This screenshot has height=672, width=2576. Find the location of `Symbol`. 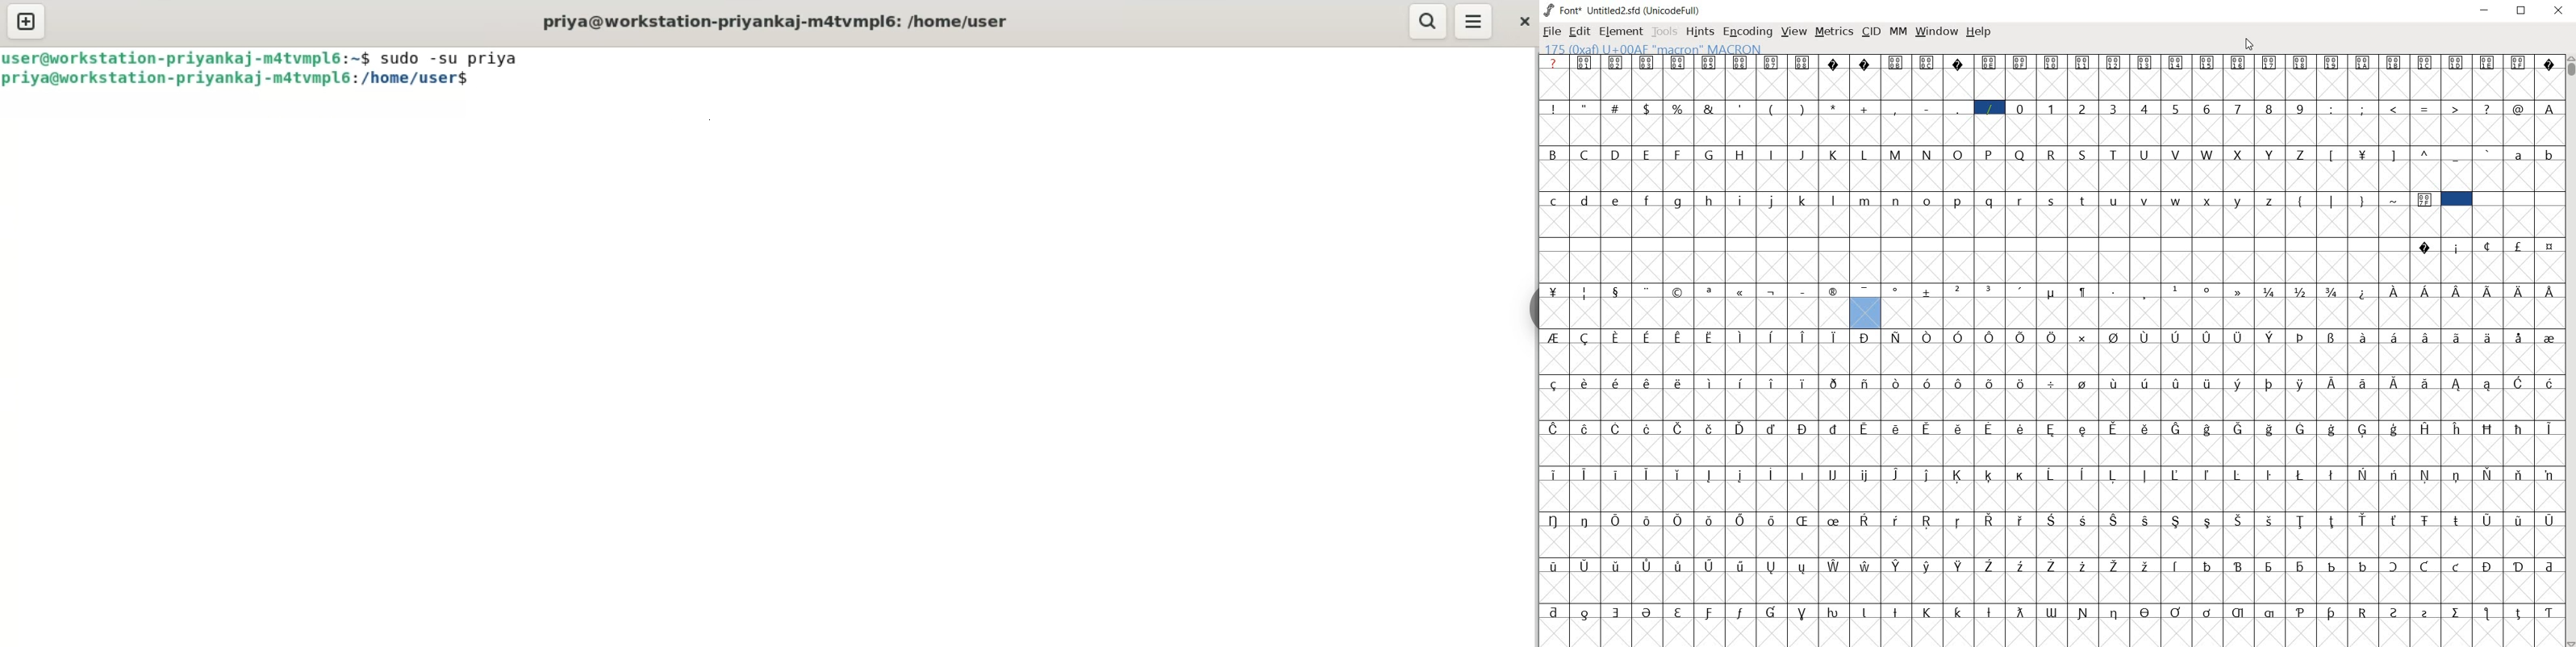

Symbol is located at coordinates (2519, 613).